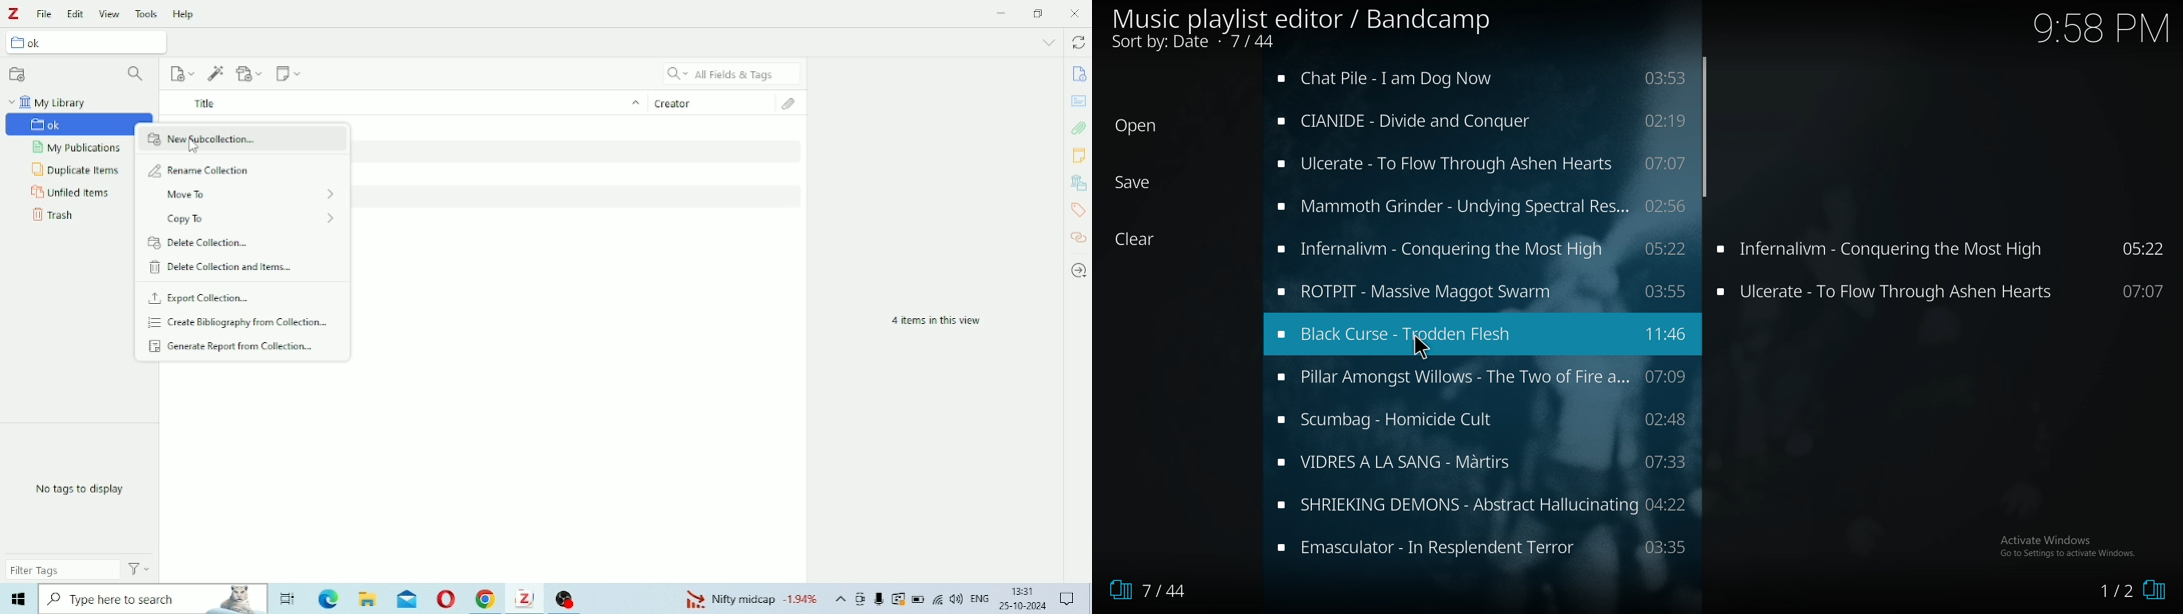 The height and width of the screenshot is (616, 2184). I want to click on music, so click(1485, 503).